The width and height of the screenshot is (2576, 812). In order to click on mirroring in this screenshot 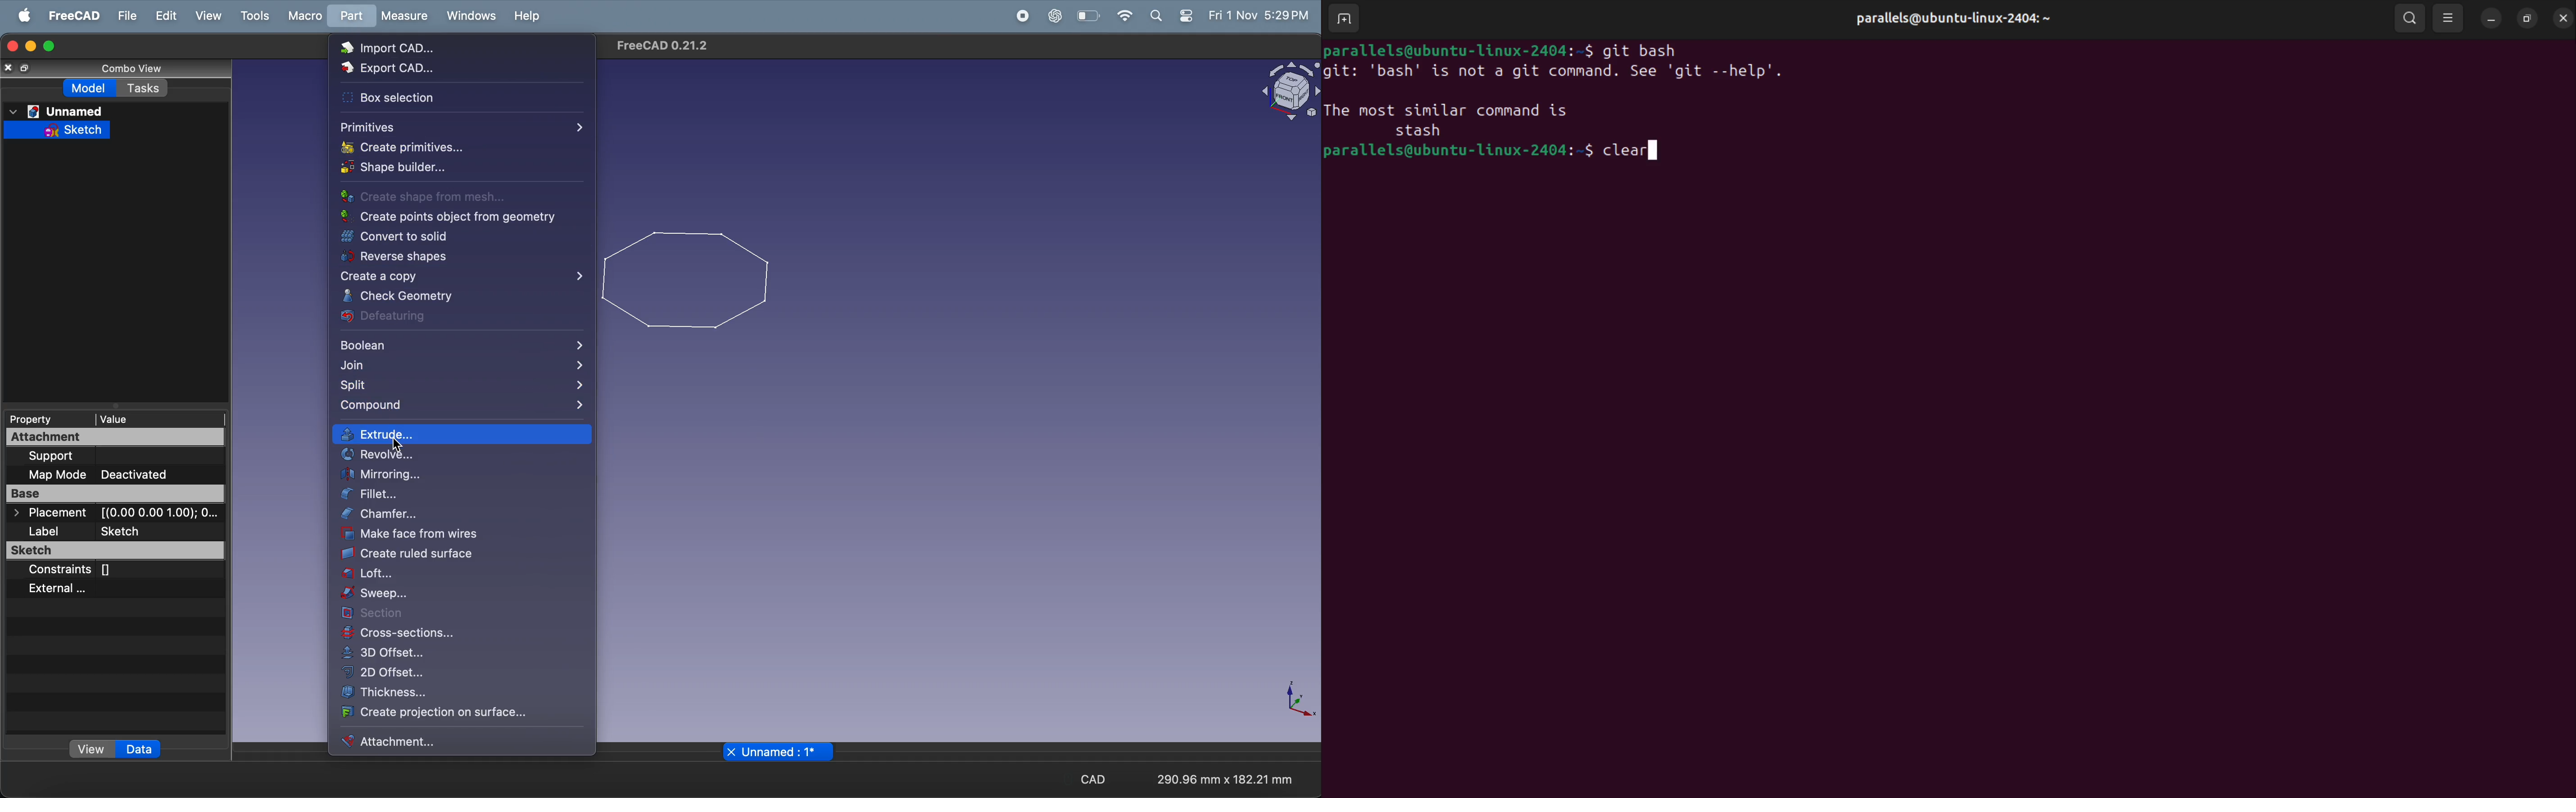, I will do `click(463, 476)`.